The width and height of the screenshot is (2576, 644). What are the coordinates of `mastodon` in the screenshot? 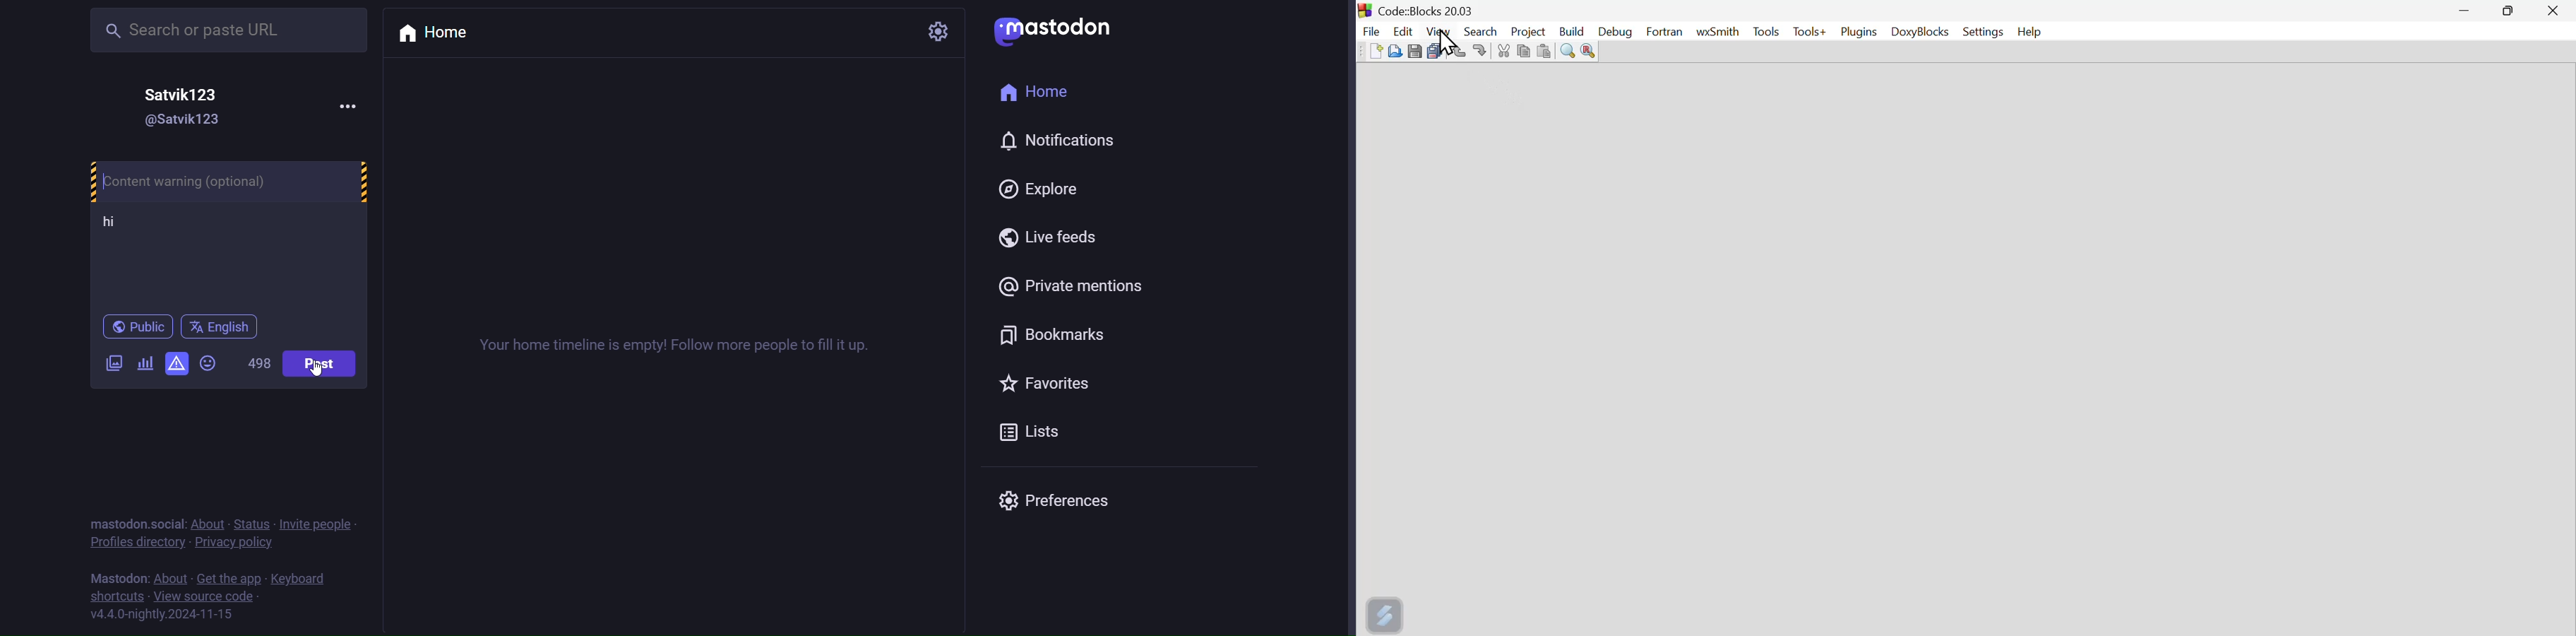 It's located at (1056, 28).